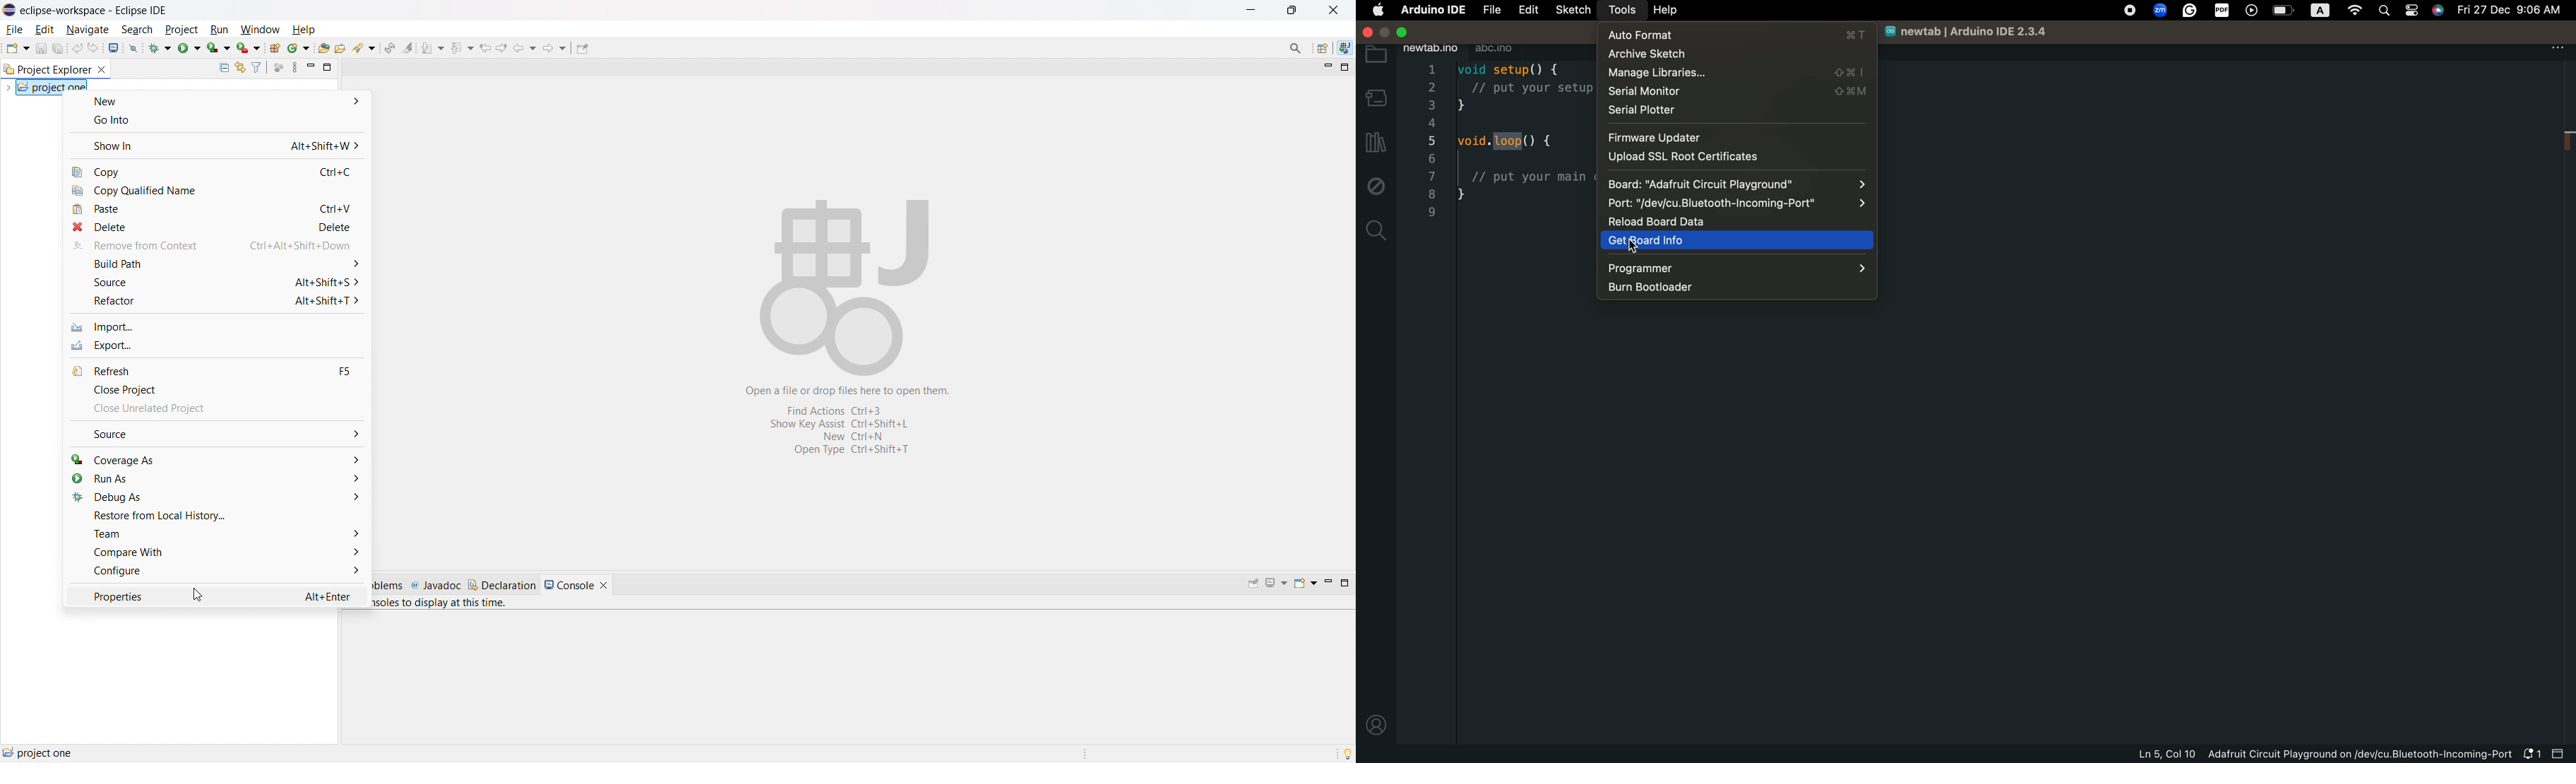 The width and height of the screenshot is (2576, 784). I want to click on back, so click(525, 47).